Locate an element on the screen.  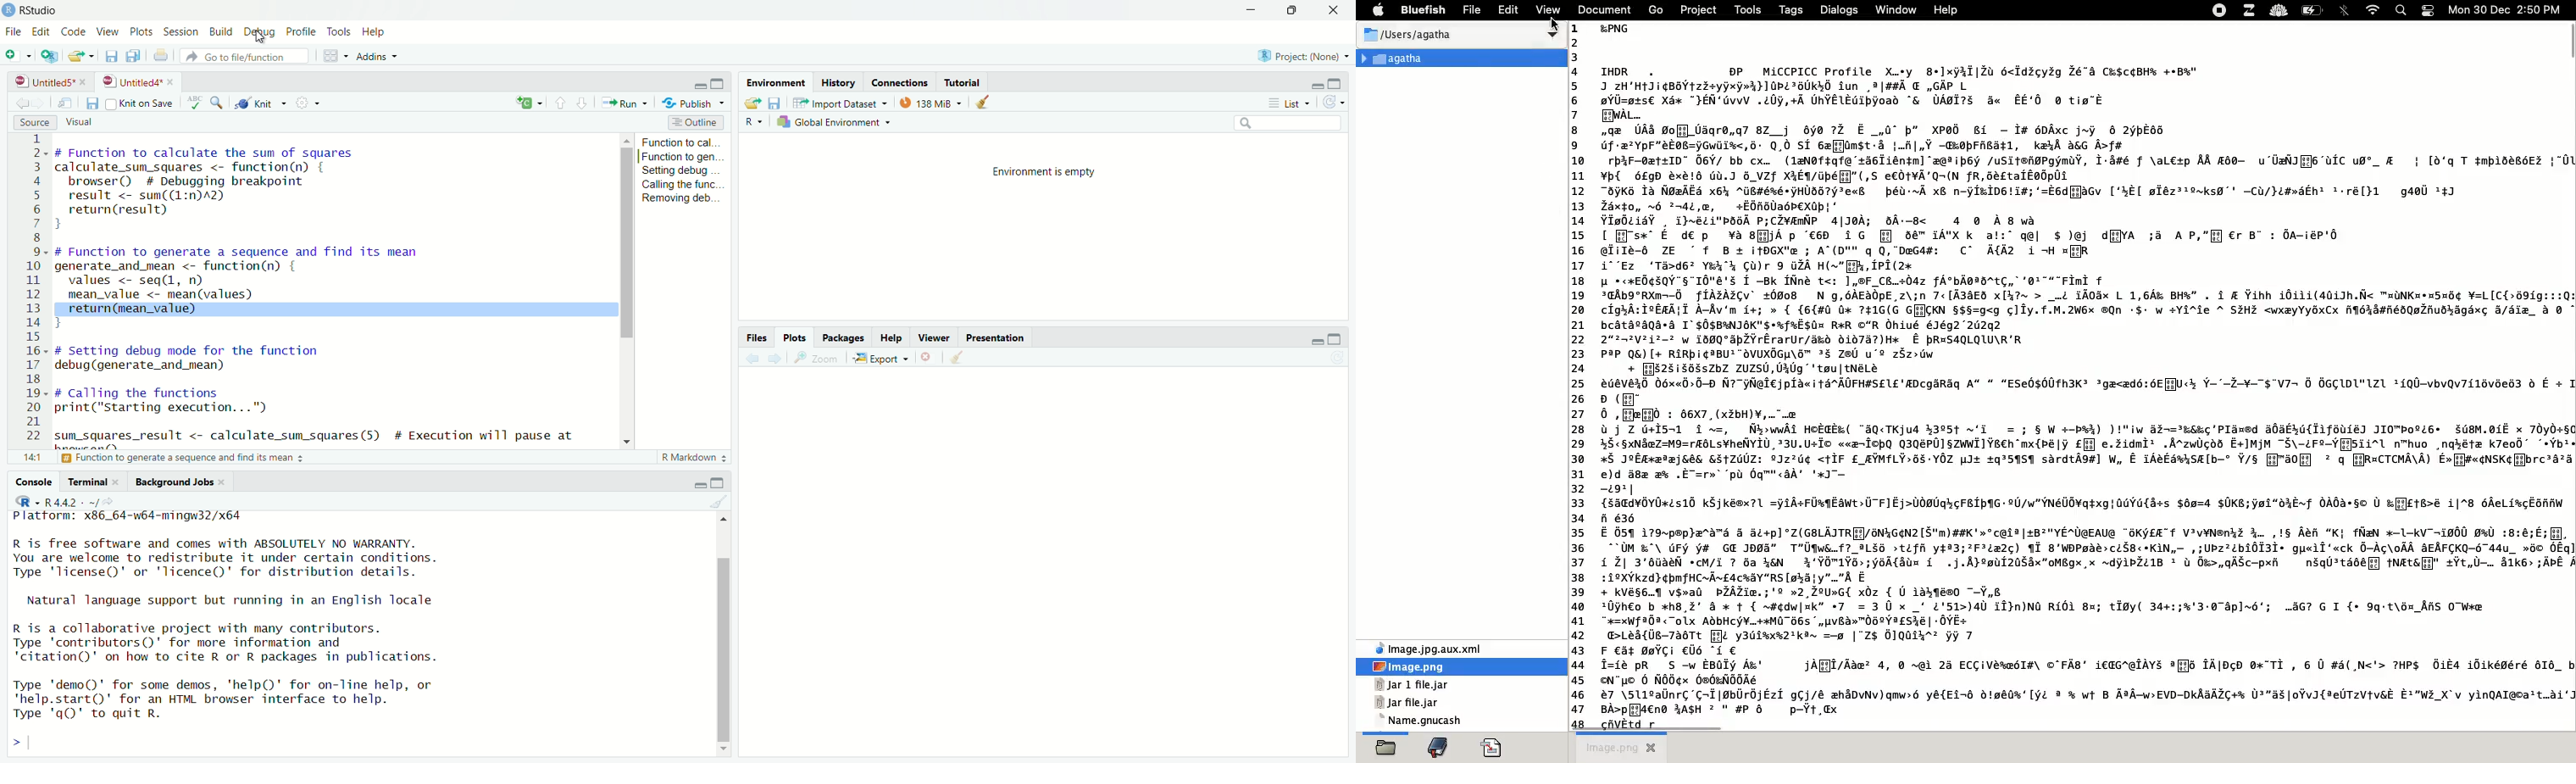
minimize is located at coordinates (1311, 338).